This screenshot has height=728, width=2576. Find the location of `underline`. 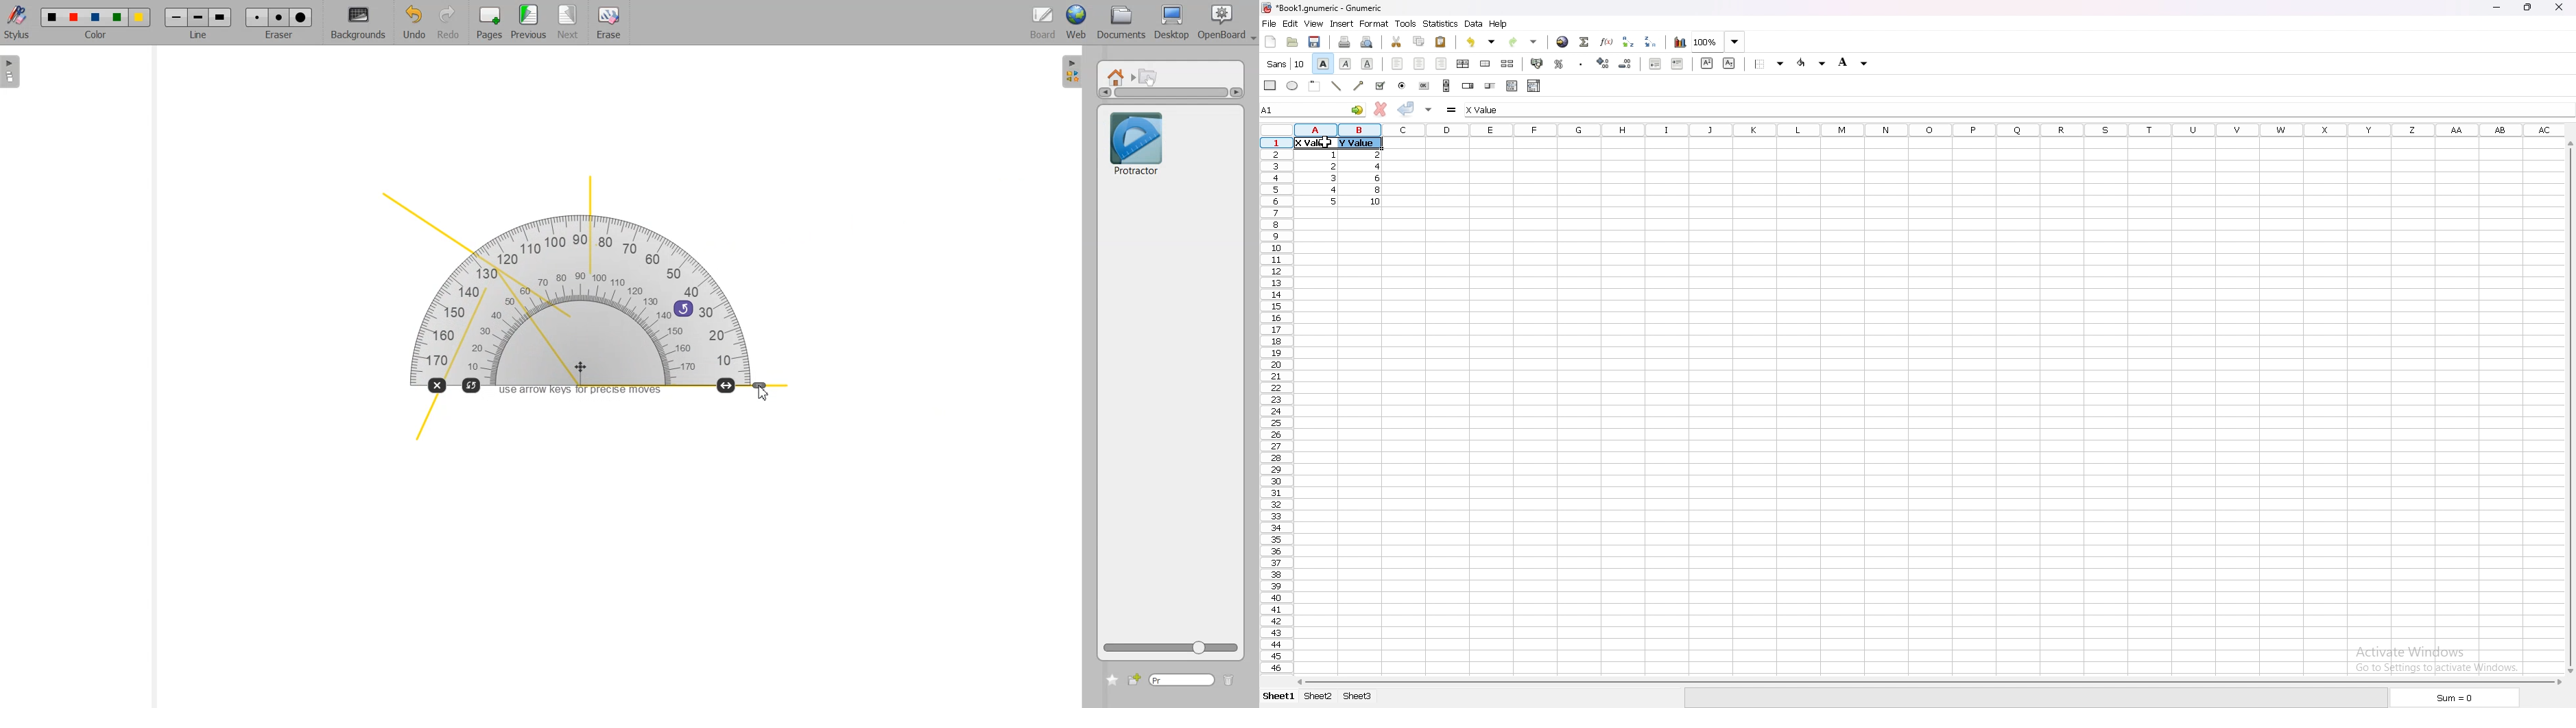

underline is located at coordinates (1367, 64).